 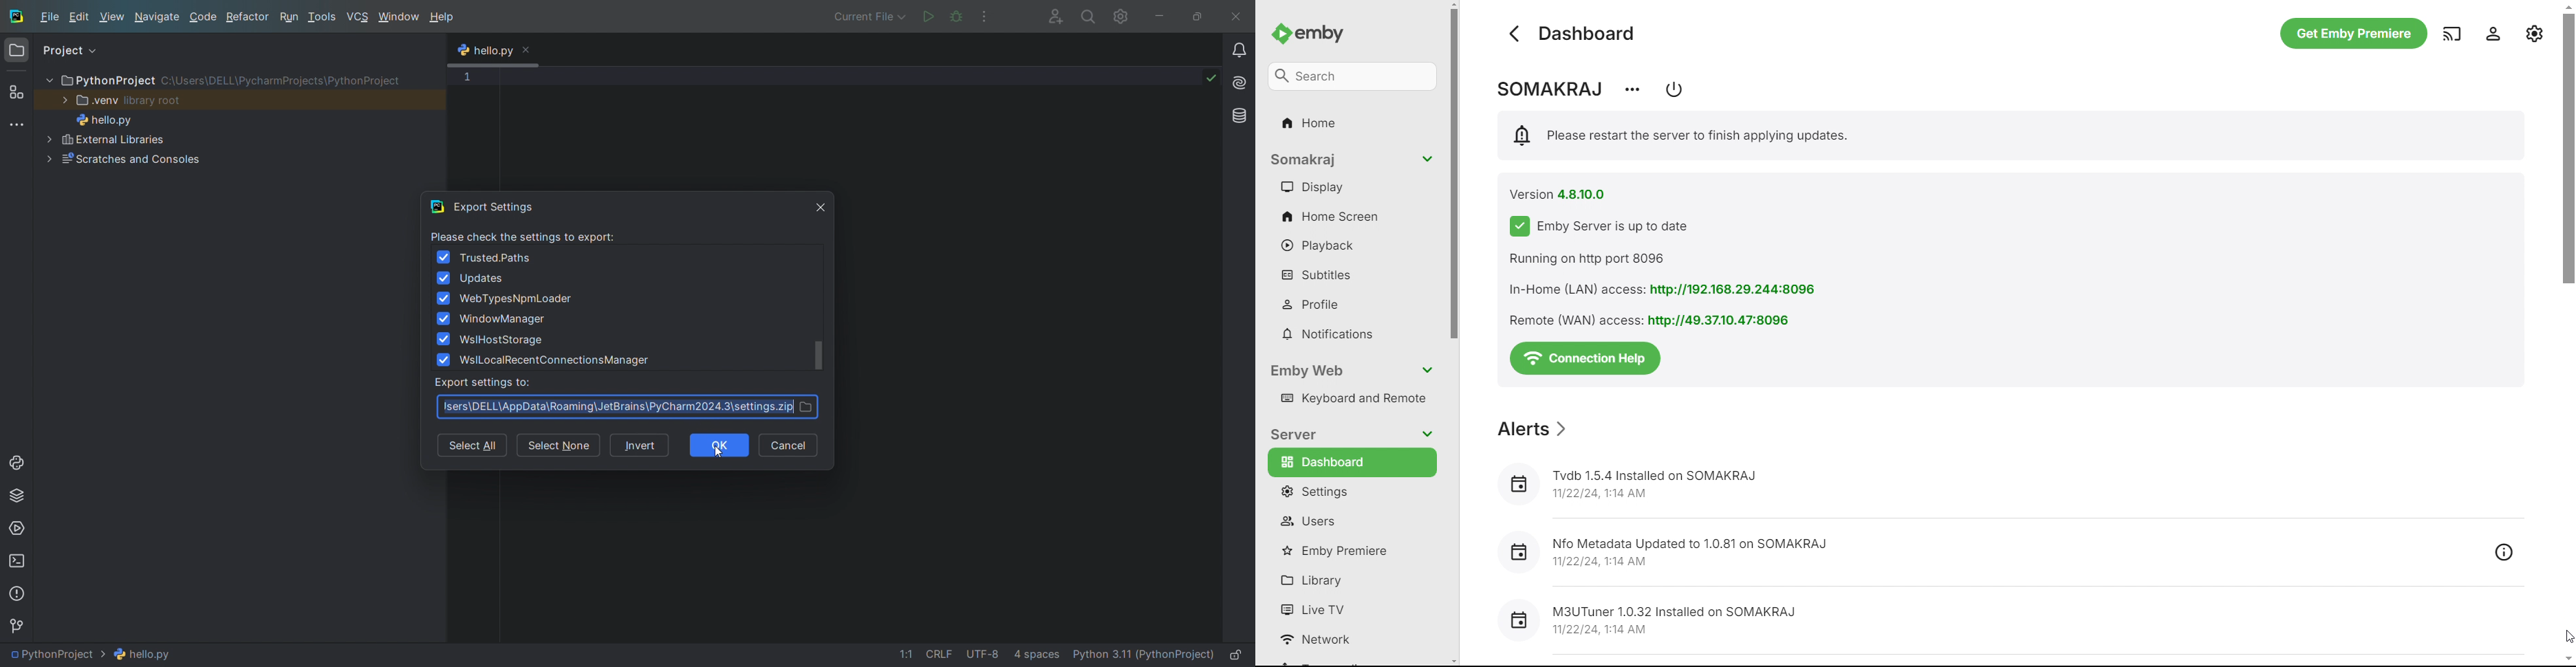 I want to click on Navigate, so click(x=158, y=16).